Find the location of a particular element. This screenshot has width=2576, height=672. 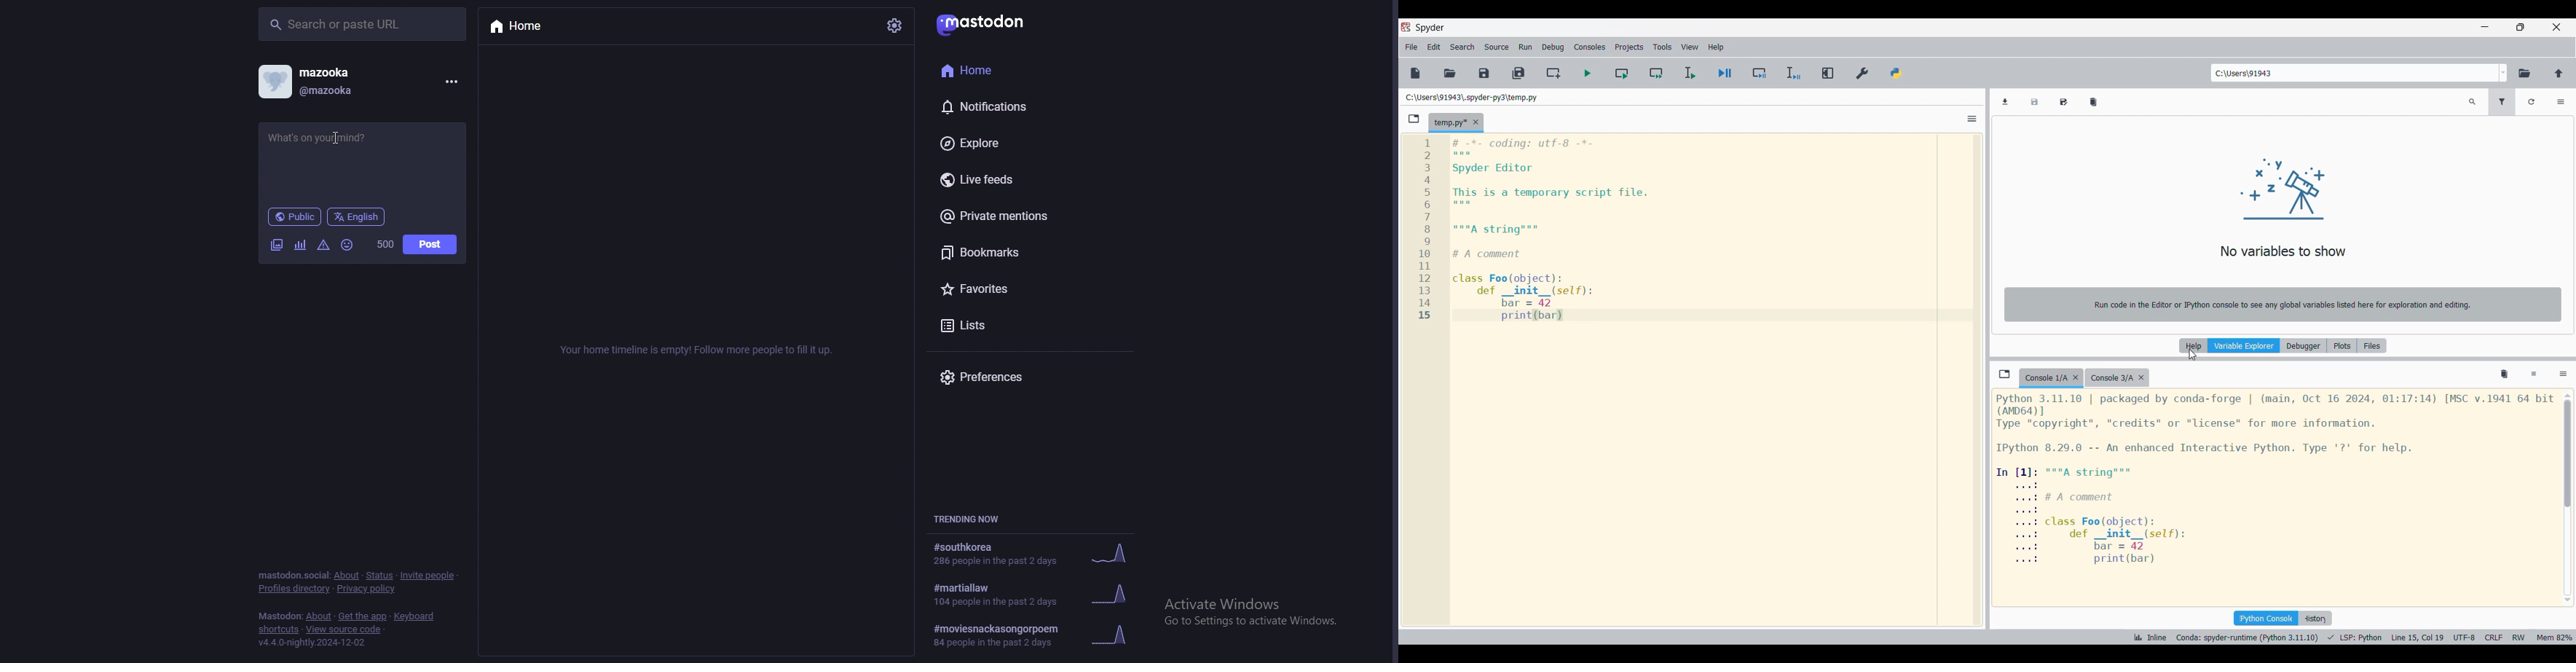

mastodon social is located at coordinates (291, 575).